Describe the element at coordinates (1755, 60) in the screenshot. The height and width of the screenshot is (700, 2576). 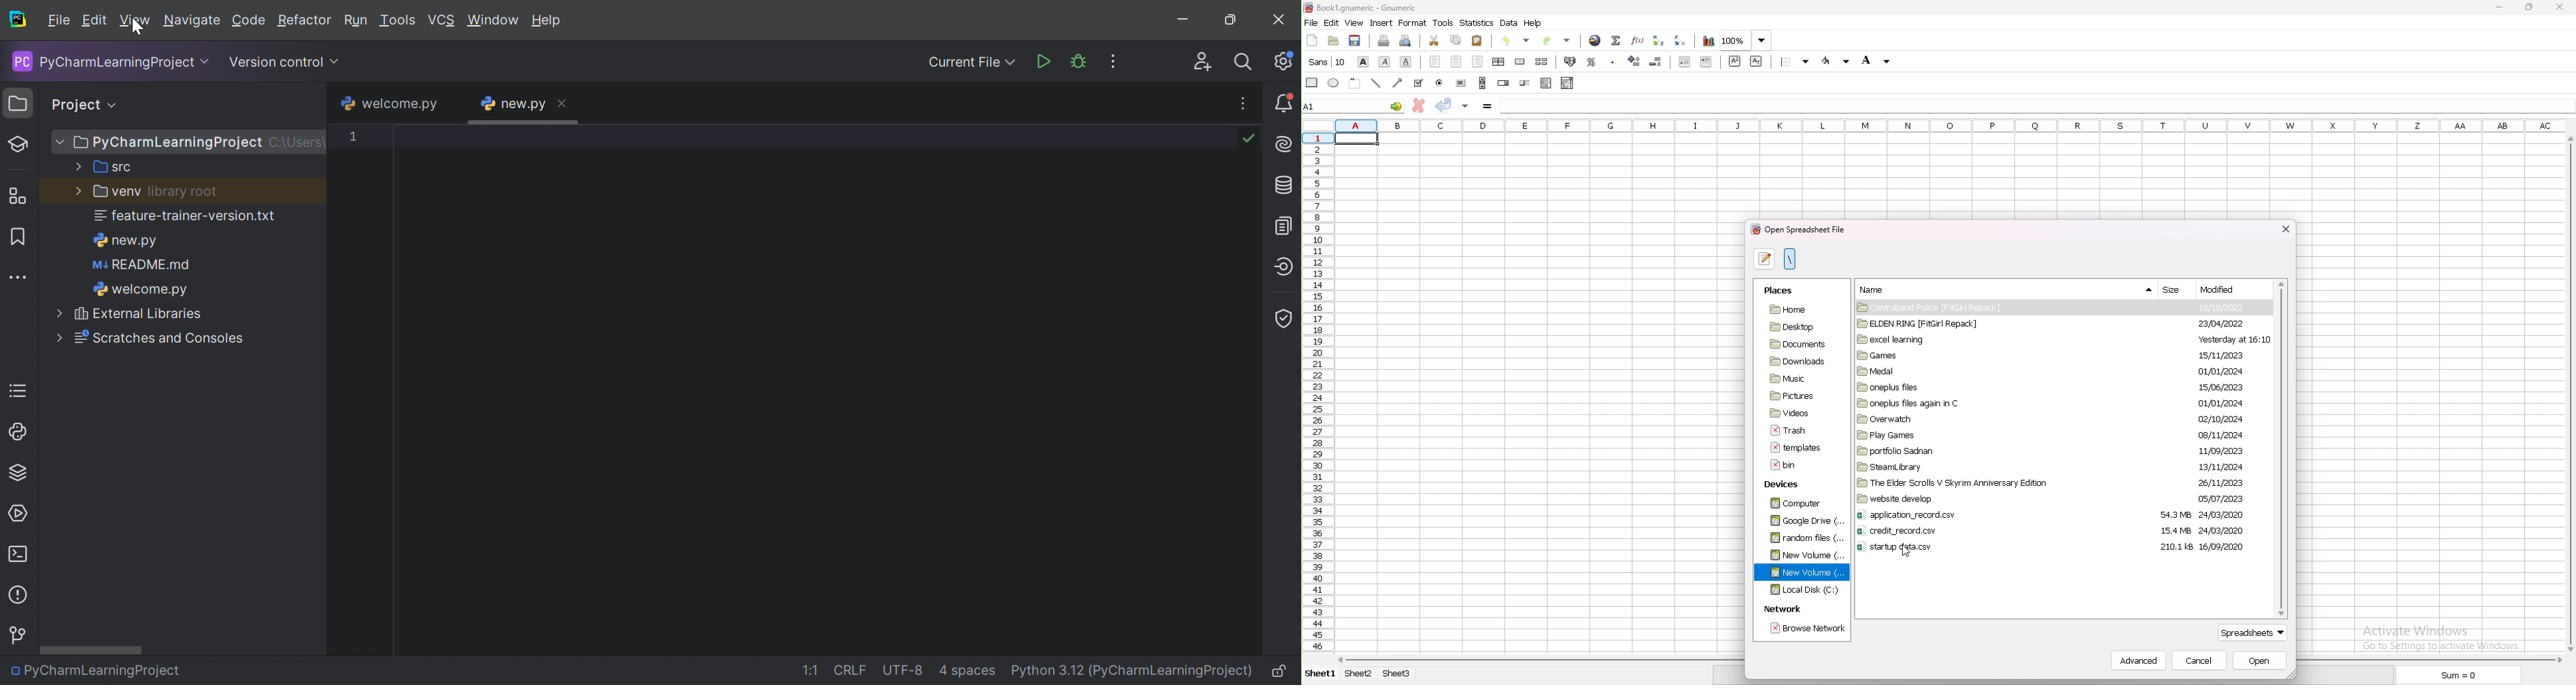
I see `subscript` at that location.